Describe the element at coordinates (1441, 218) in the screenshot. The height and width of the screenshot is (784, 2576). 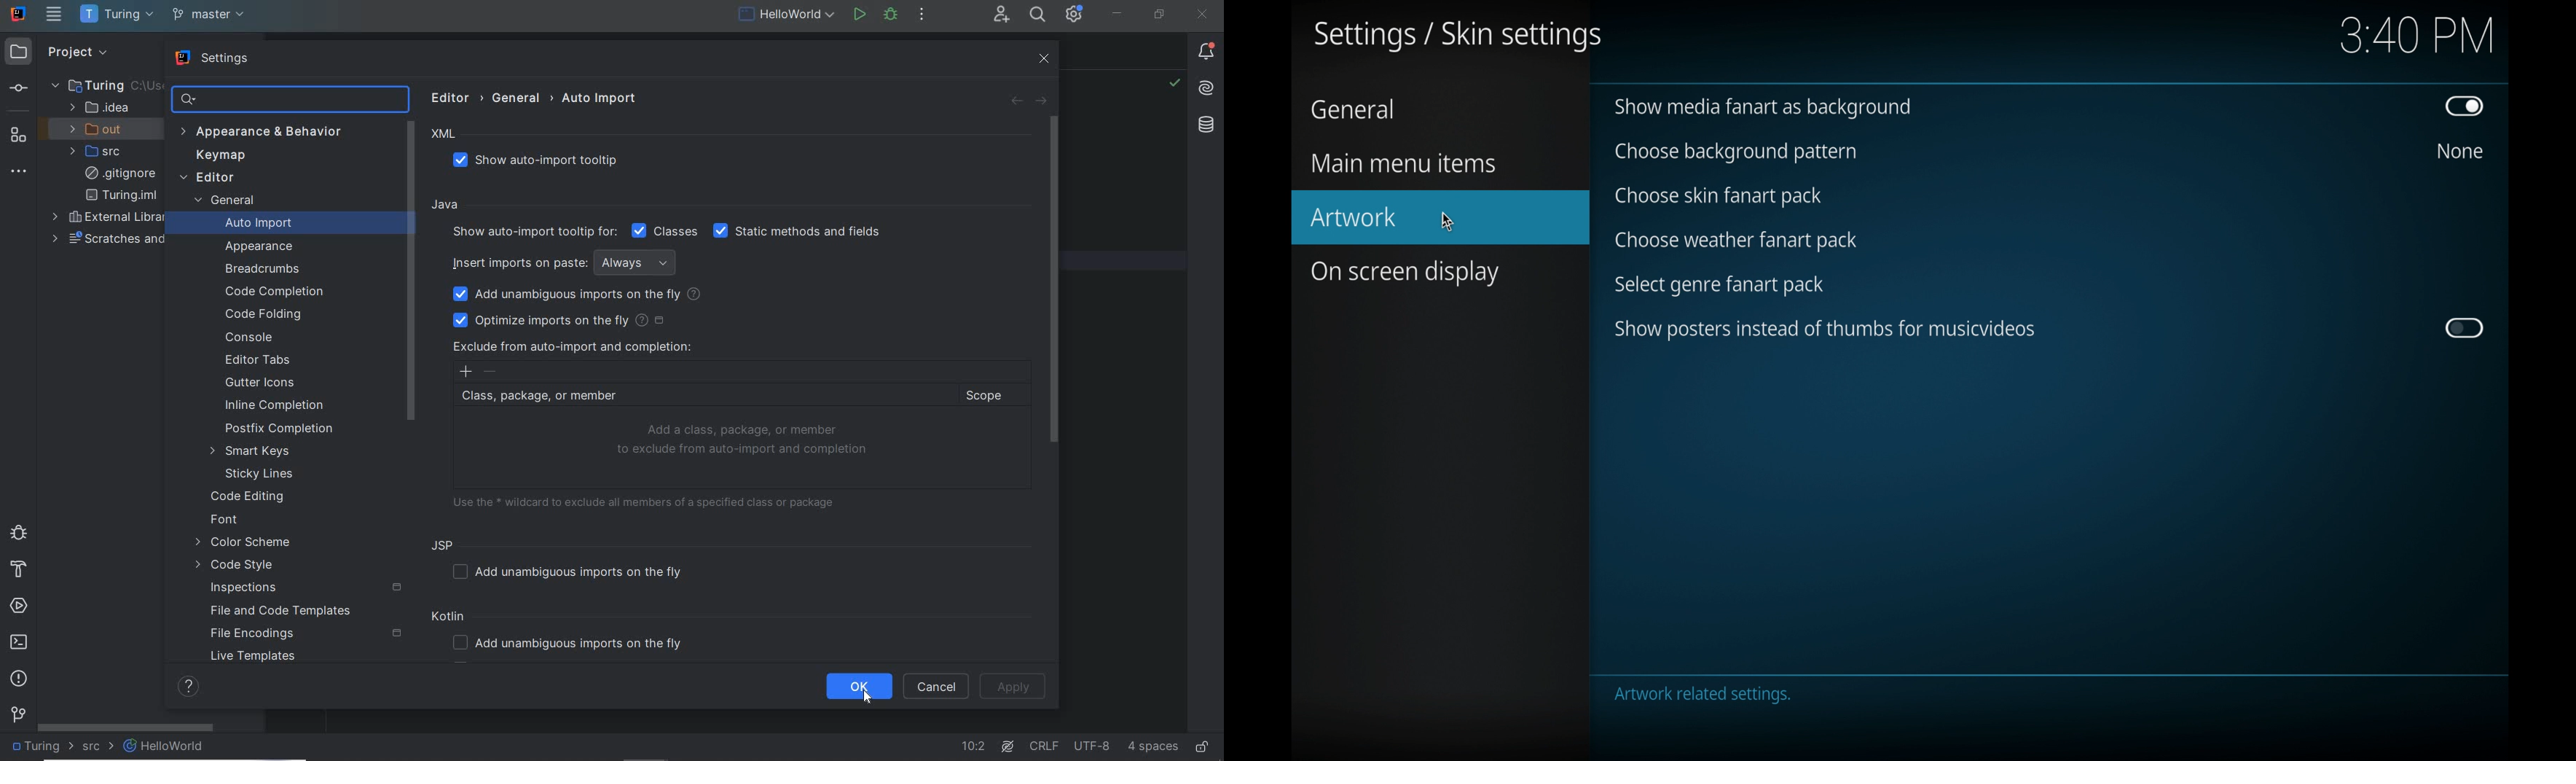
I see `artwork` at that location.